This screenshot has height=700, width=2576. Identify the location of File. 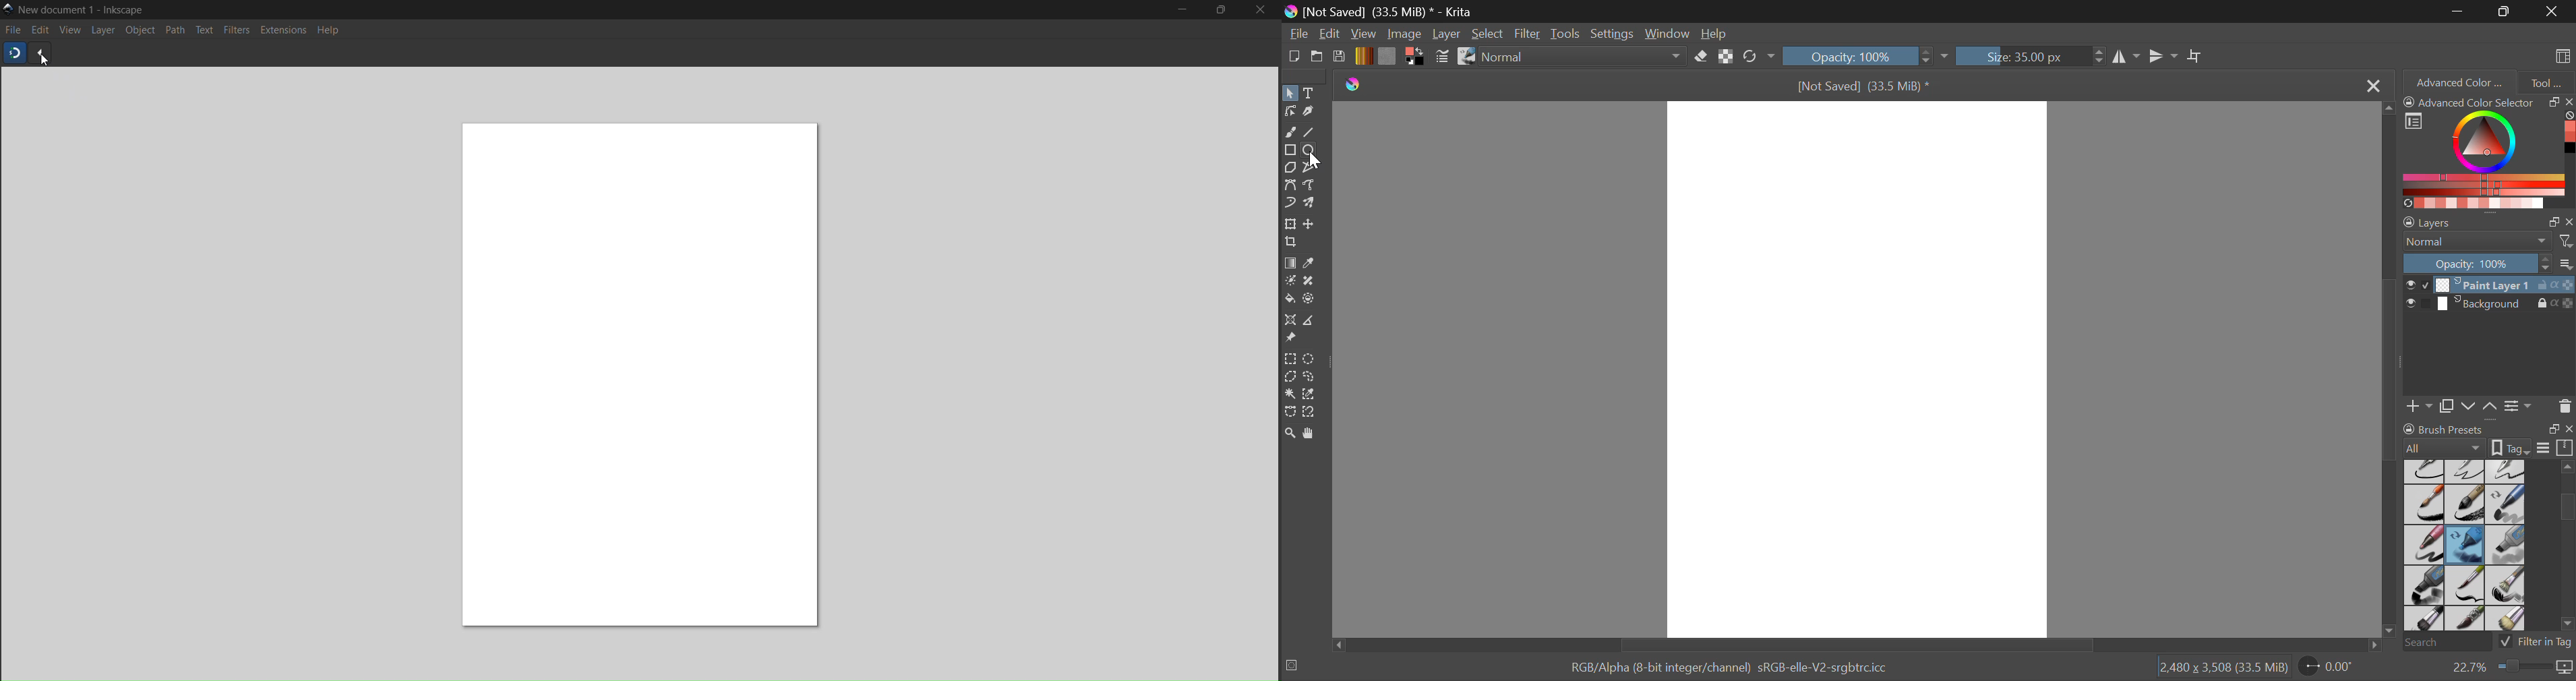
(13, 30).